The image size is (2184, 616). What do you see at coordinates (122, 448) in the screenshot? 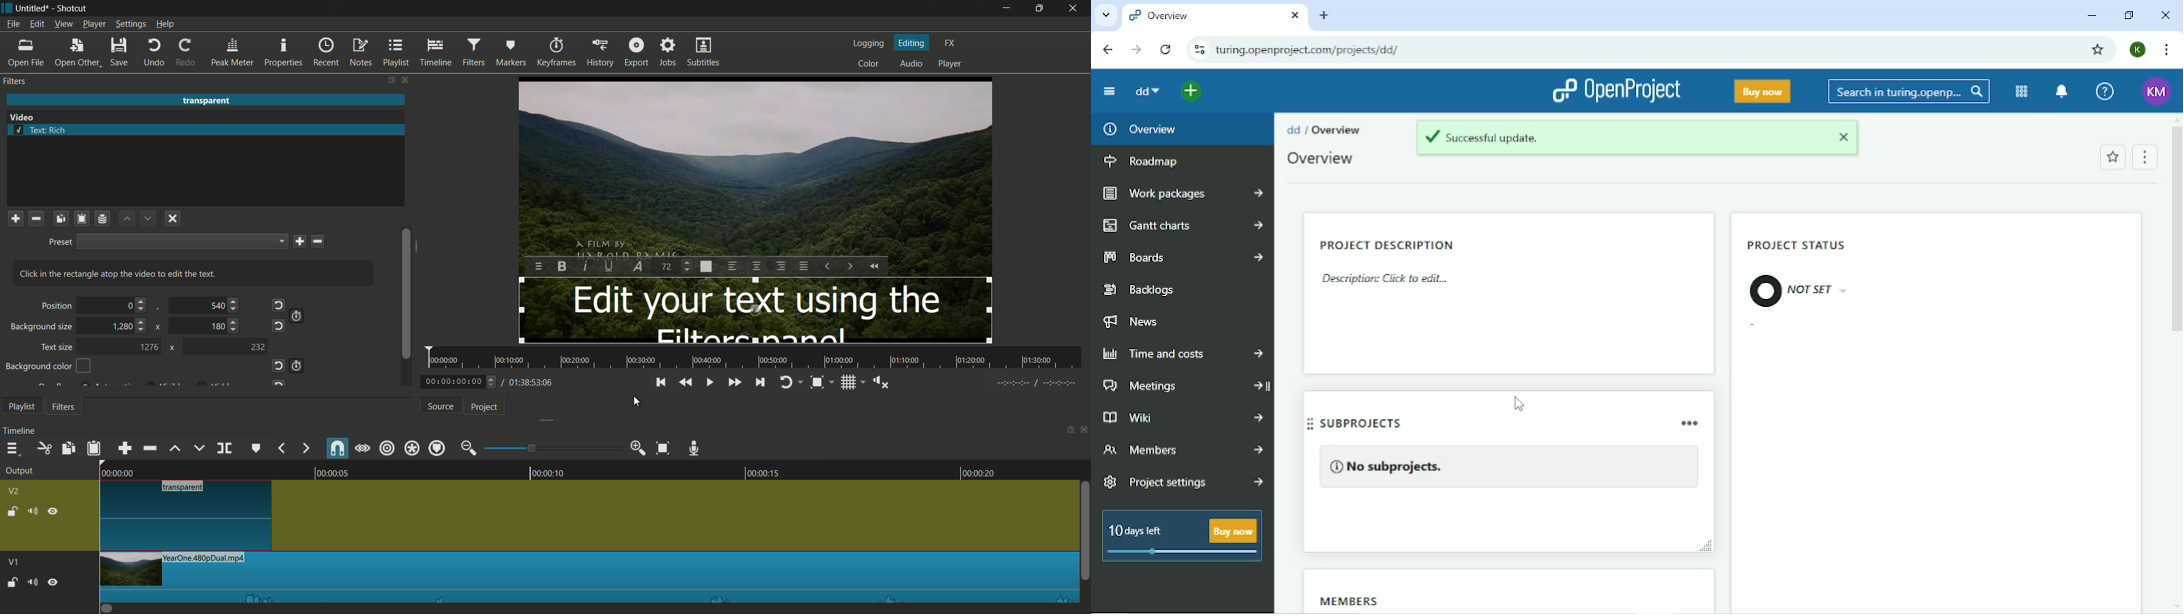
I see `append` at bounding box center [122, 448].